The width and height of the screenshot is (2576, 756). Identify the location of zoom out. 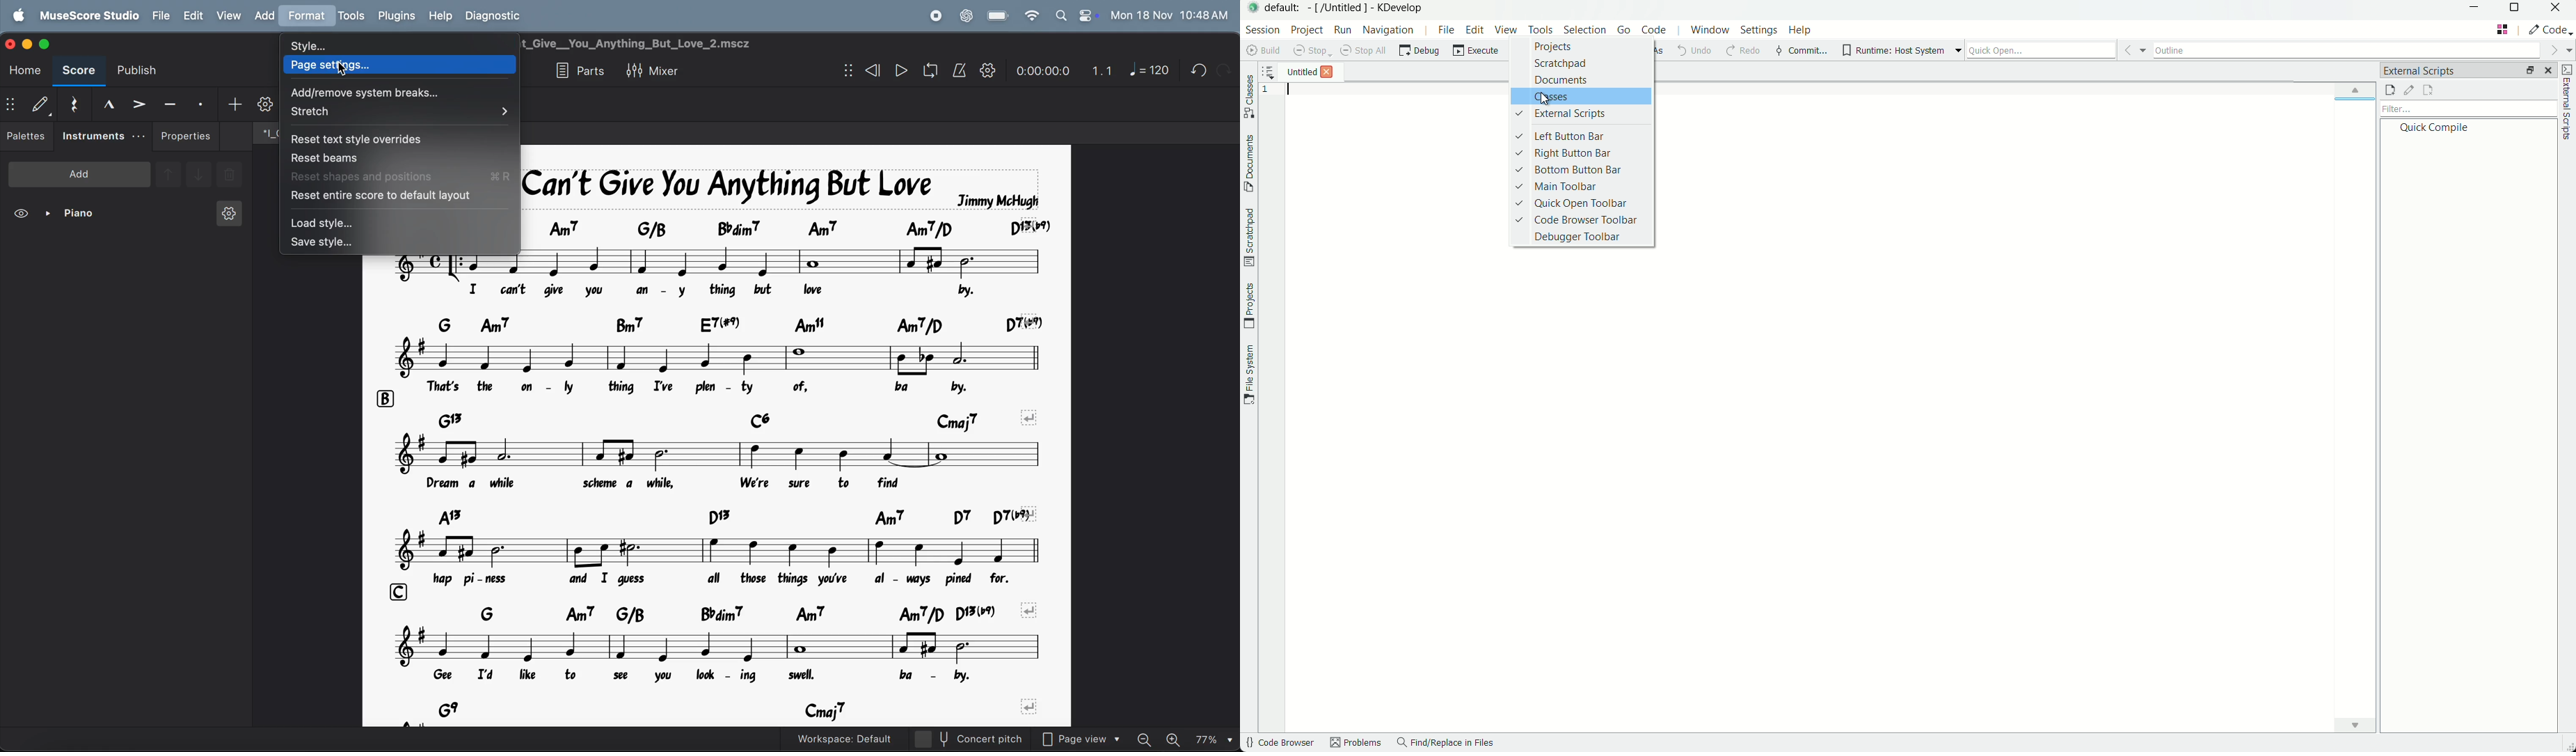
(1149, 736).